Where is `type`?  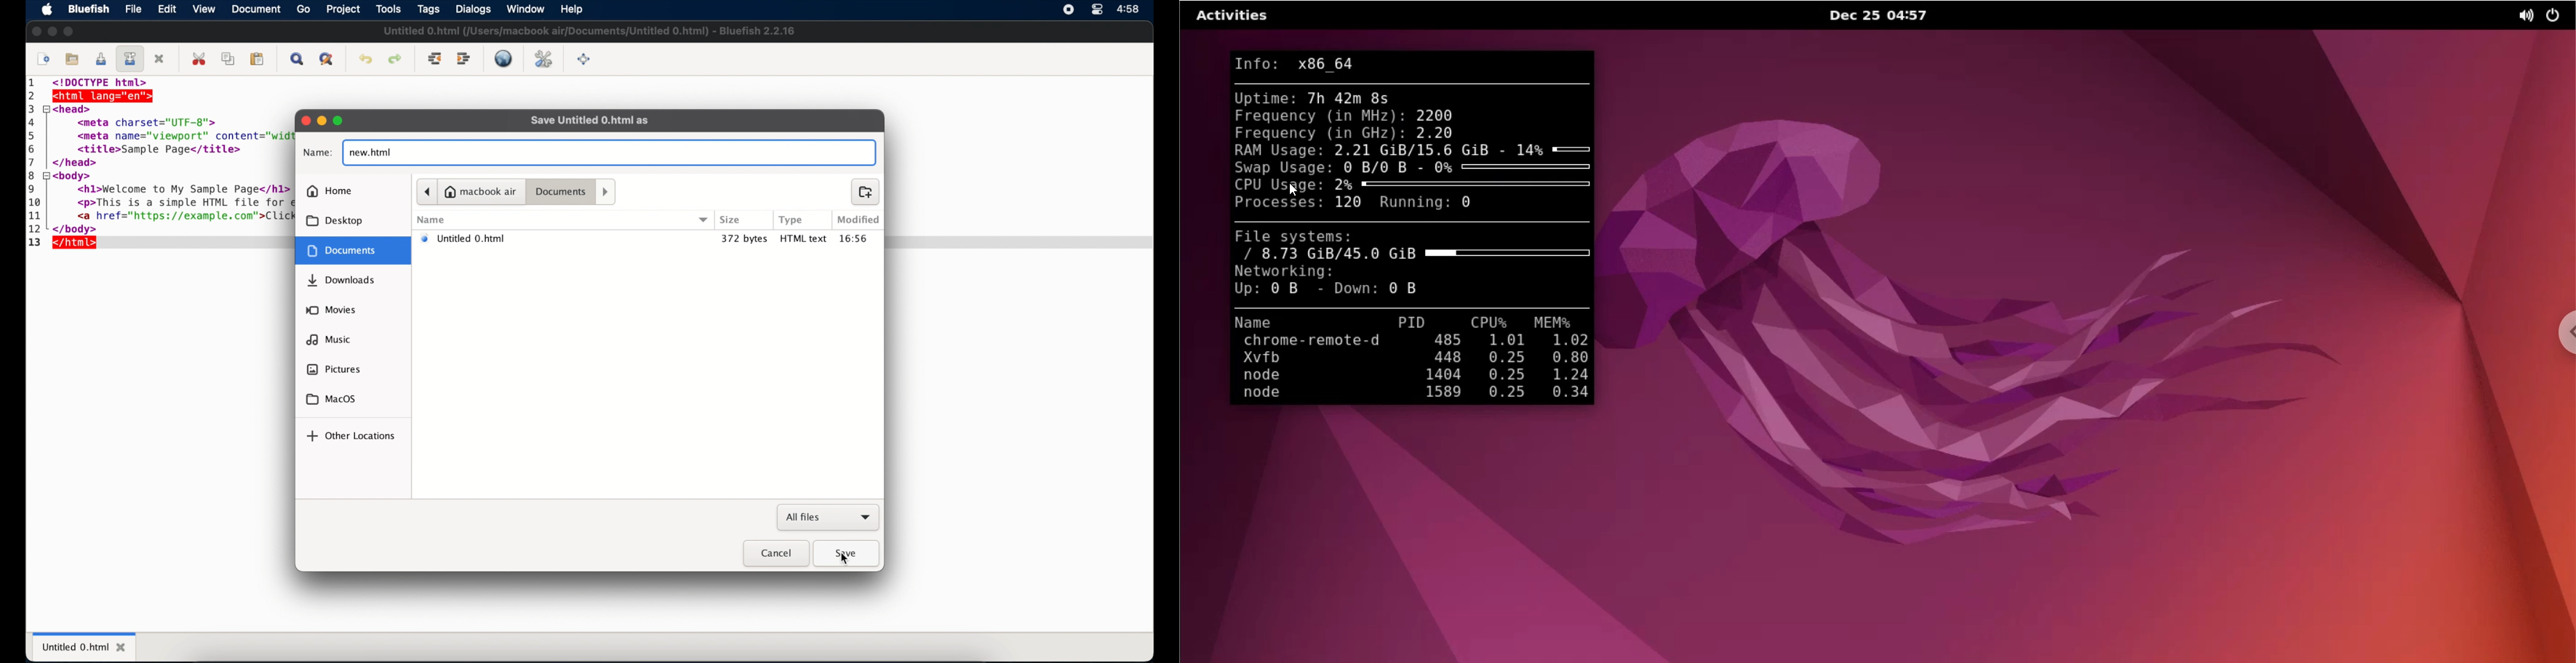 type is located at coordinates (793, 220).